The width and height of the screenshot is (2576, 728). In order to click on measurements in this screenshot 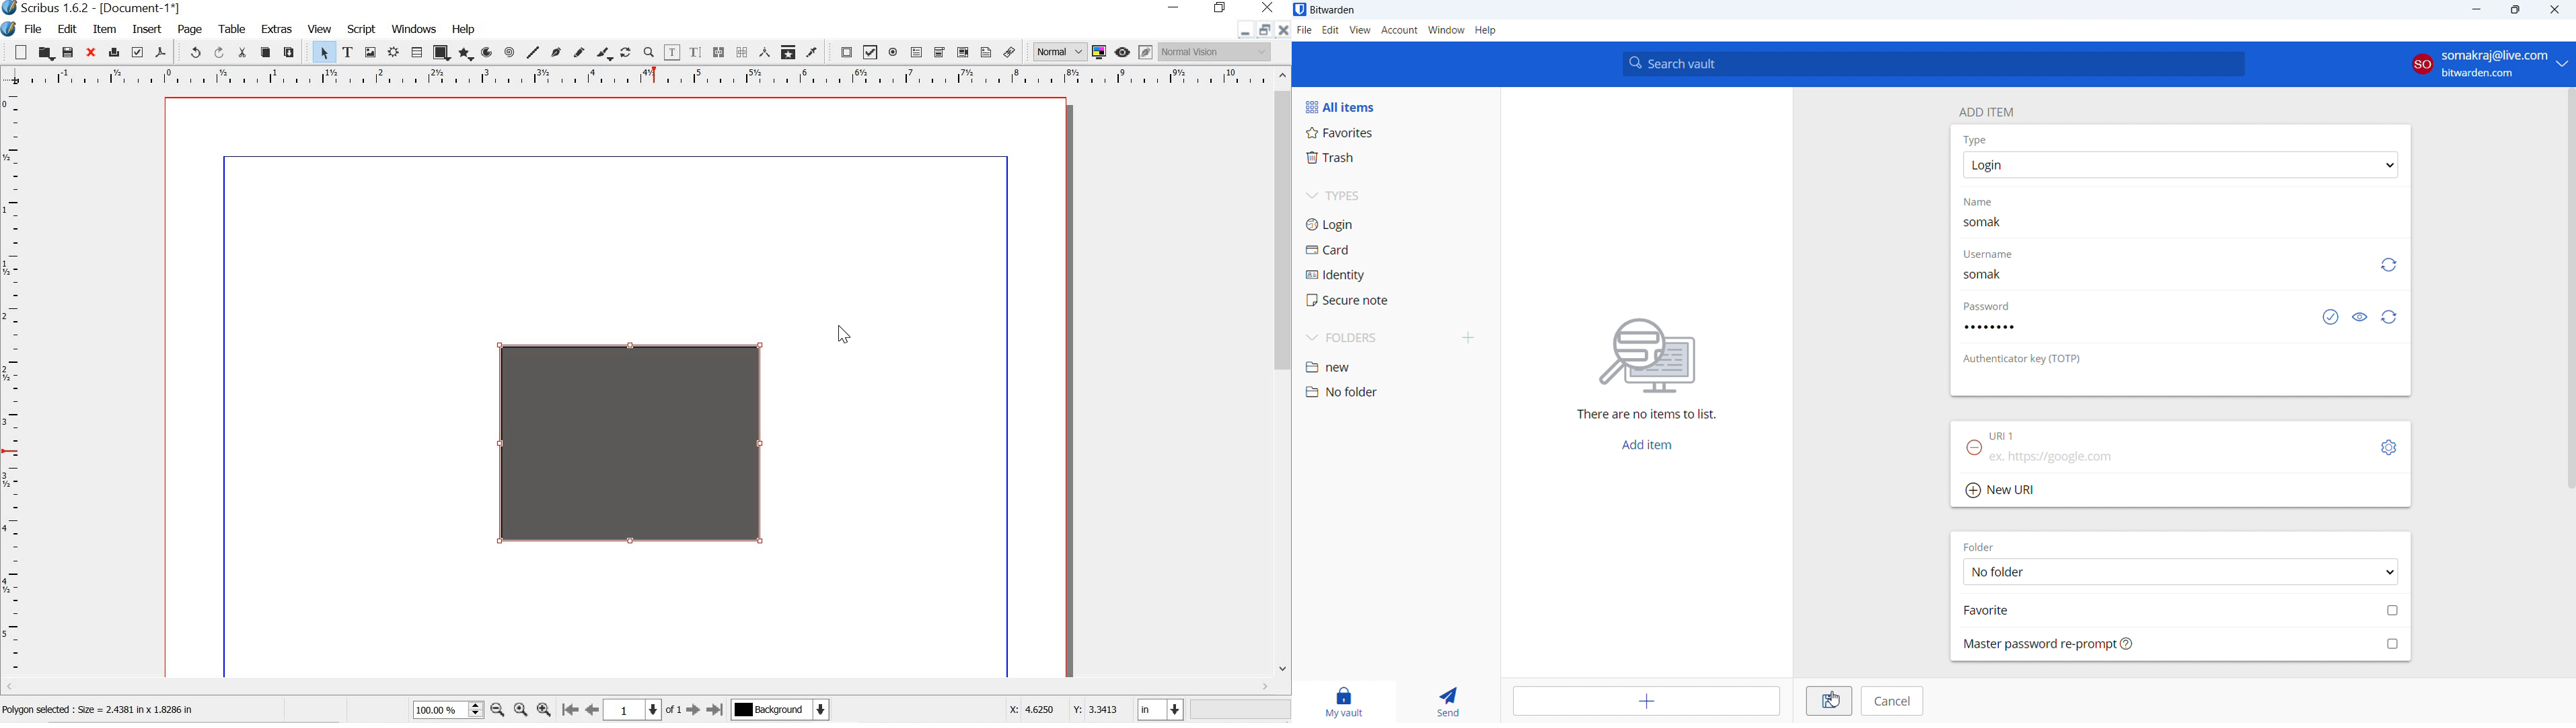, I will do `click(764, 52)`.